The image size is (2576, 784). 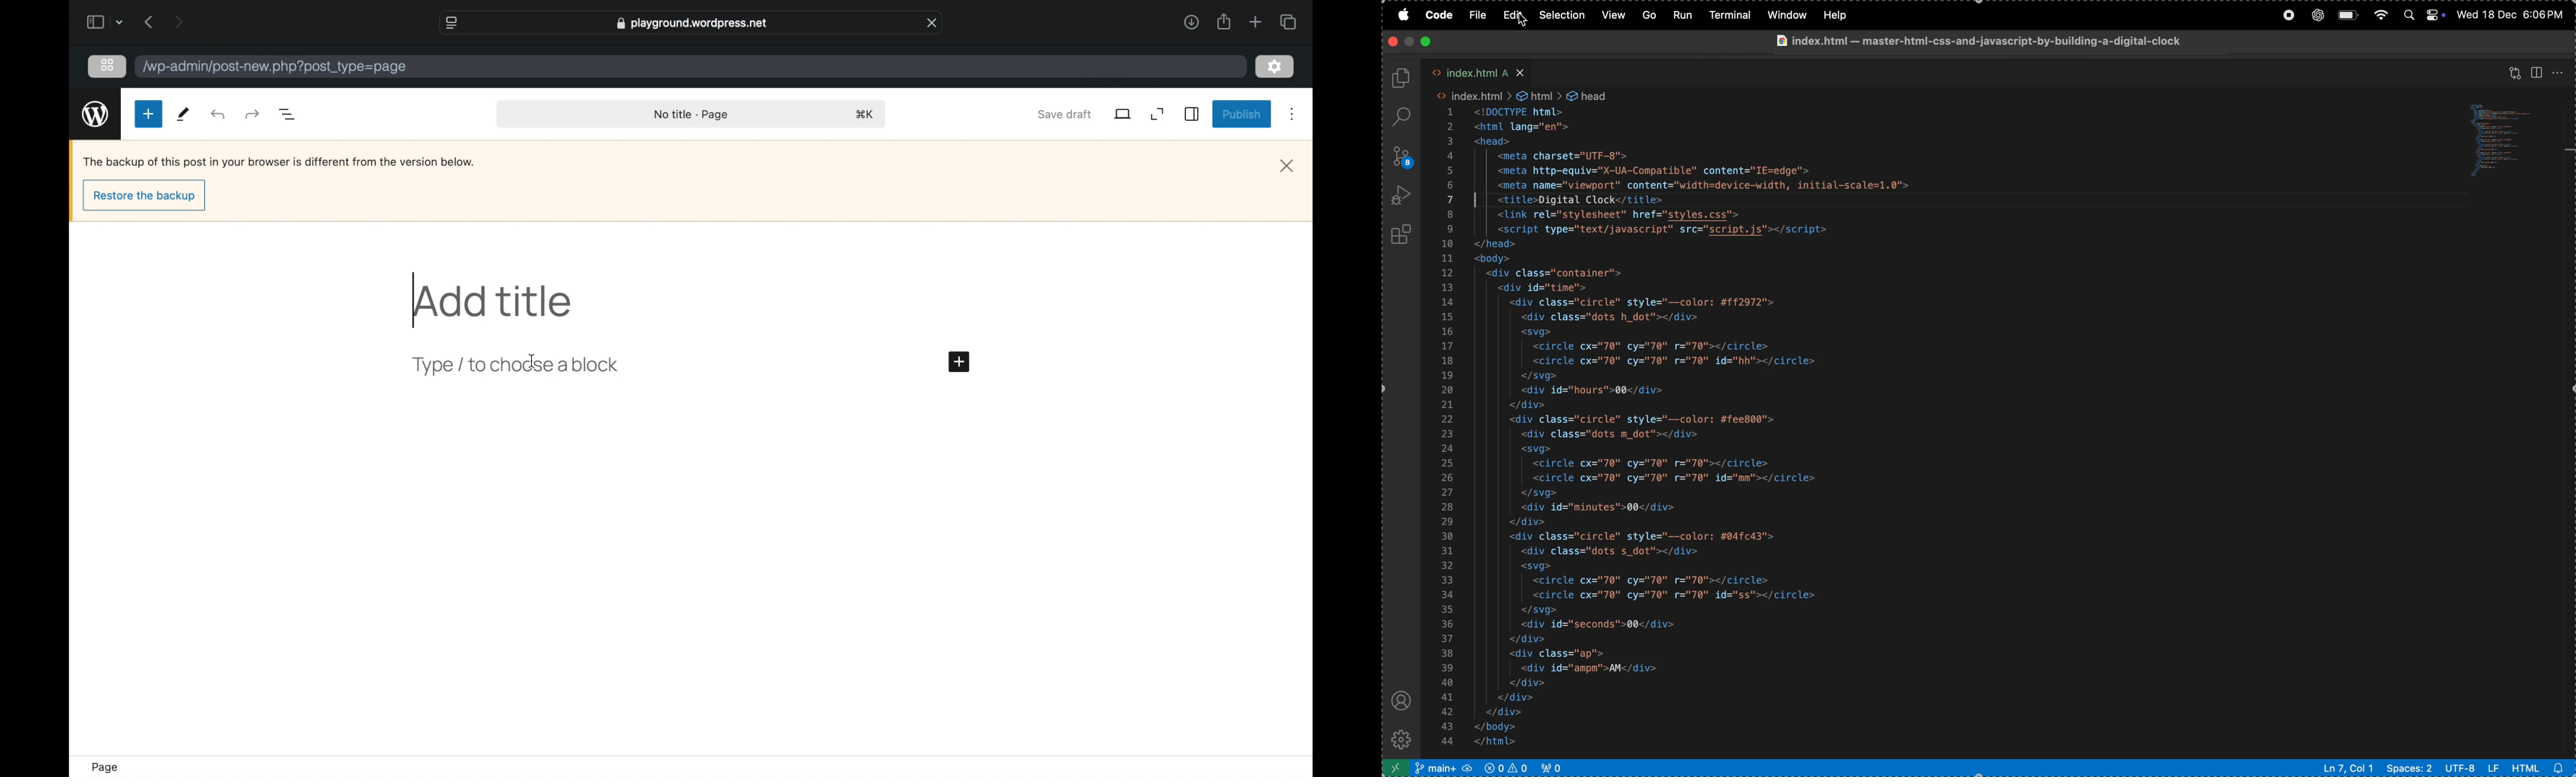 I want to click on undo, so click(x=253, y=114).